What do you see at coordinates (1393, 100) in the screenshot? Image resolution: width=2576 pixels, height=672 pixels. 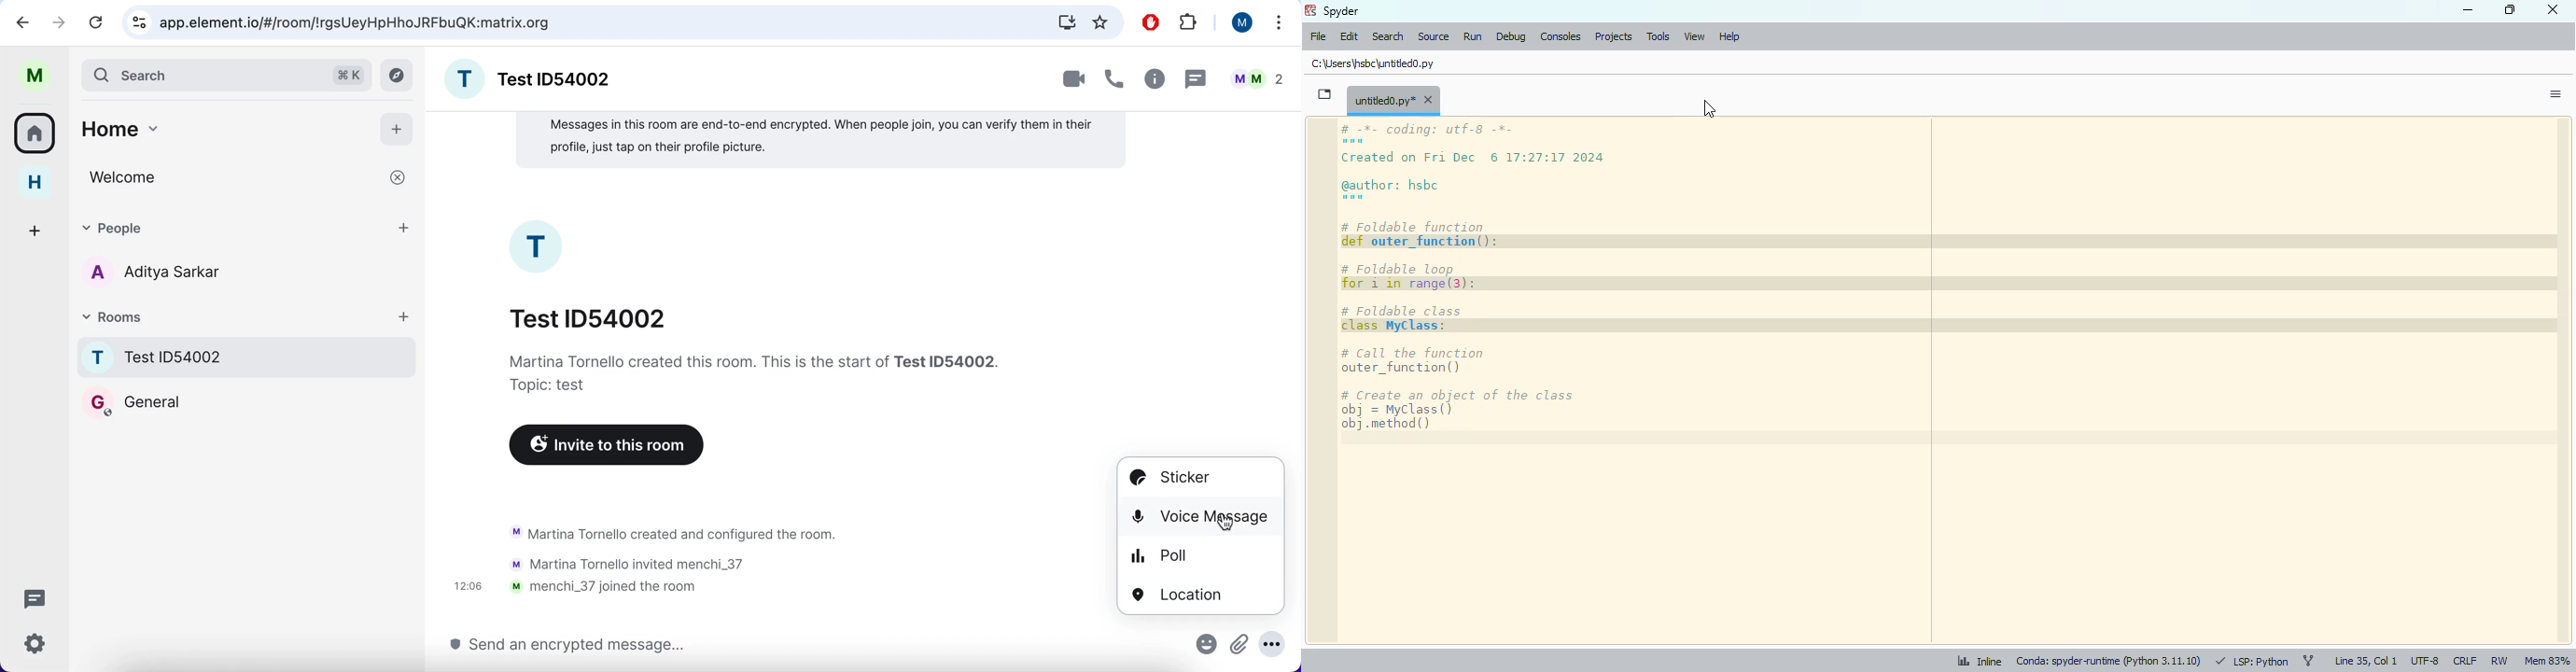 I see `untitled0.py` at bounding box center [1393, 100].